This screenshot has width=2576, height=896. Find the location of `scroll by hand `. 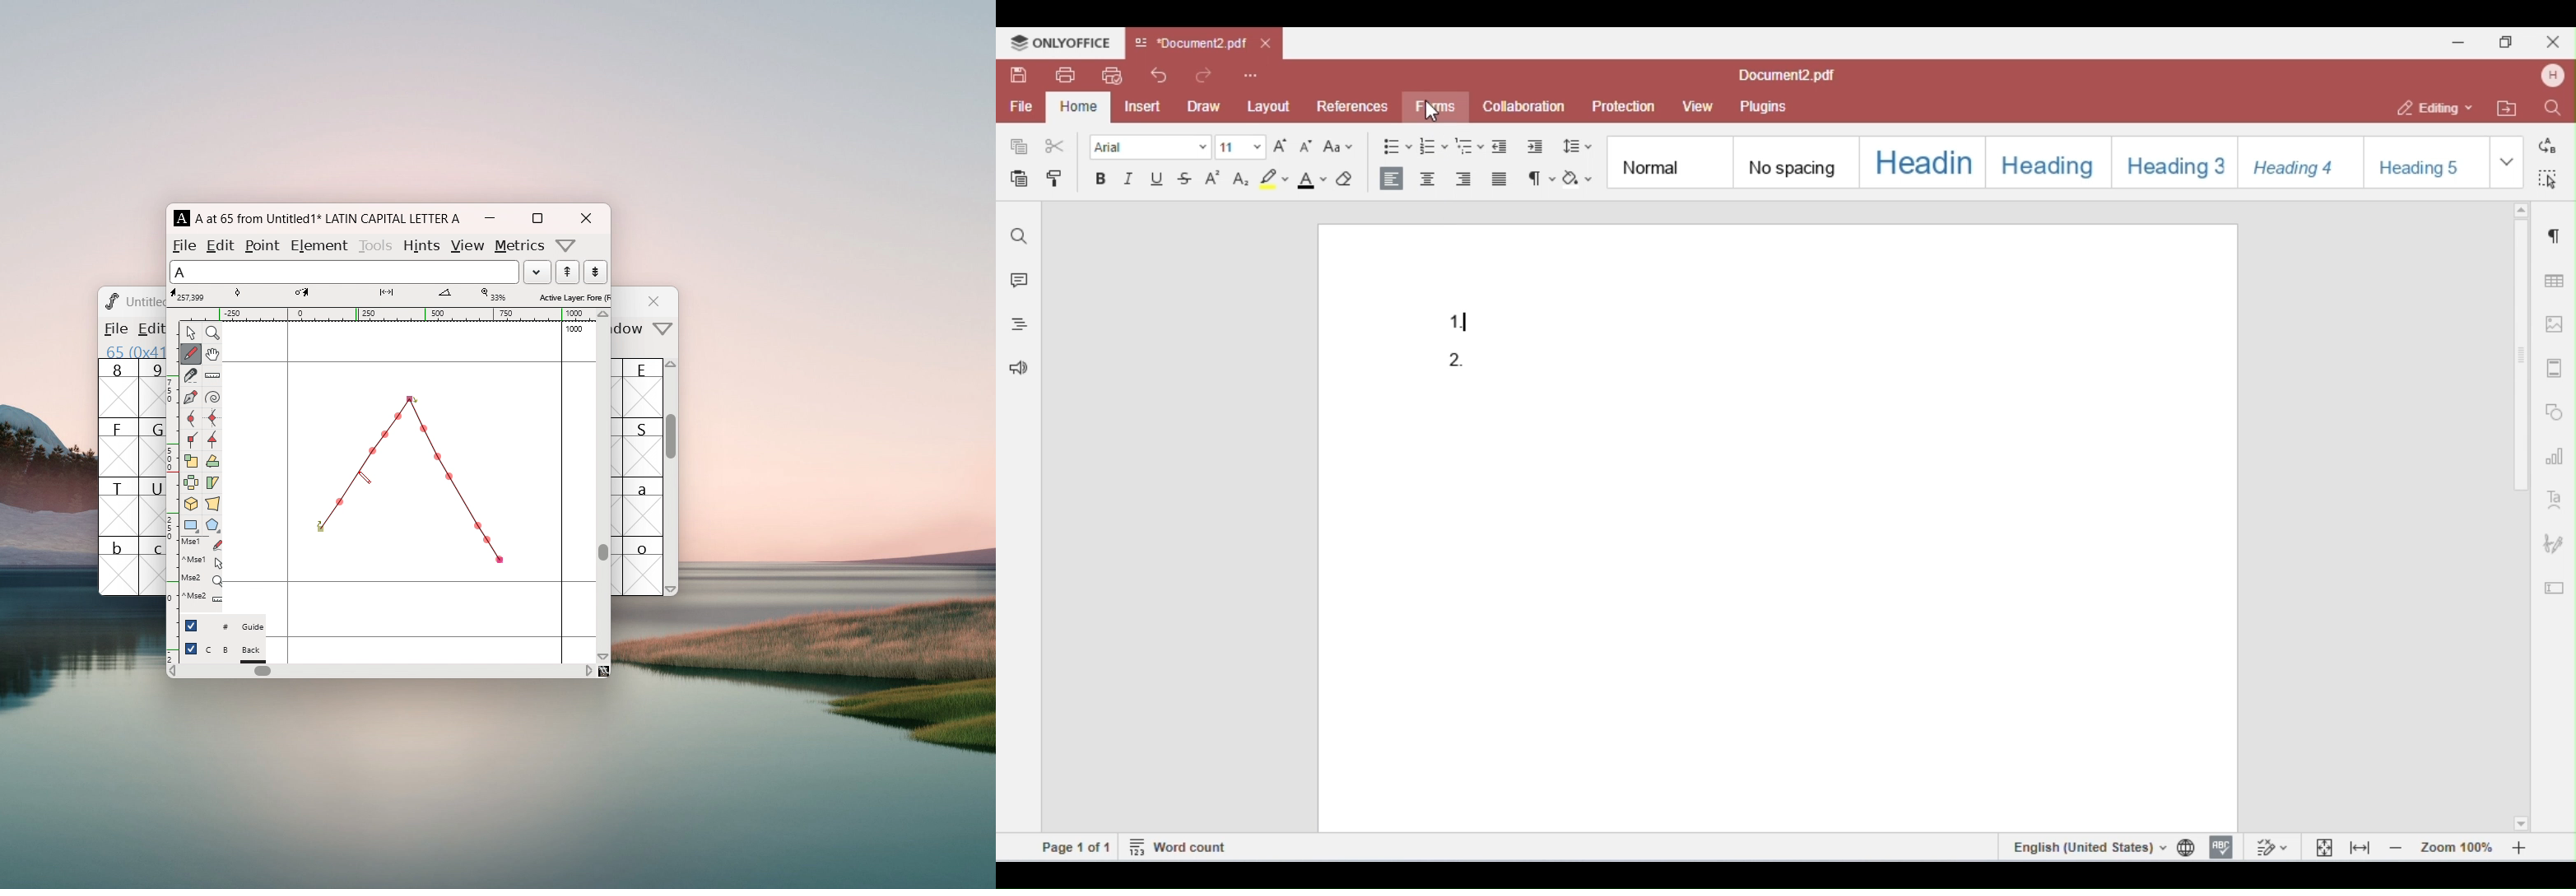

scroll by hand  is located at coordinates (212, 355).